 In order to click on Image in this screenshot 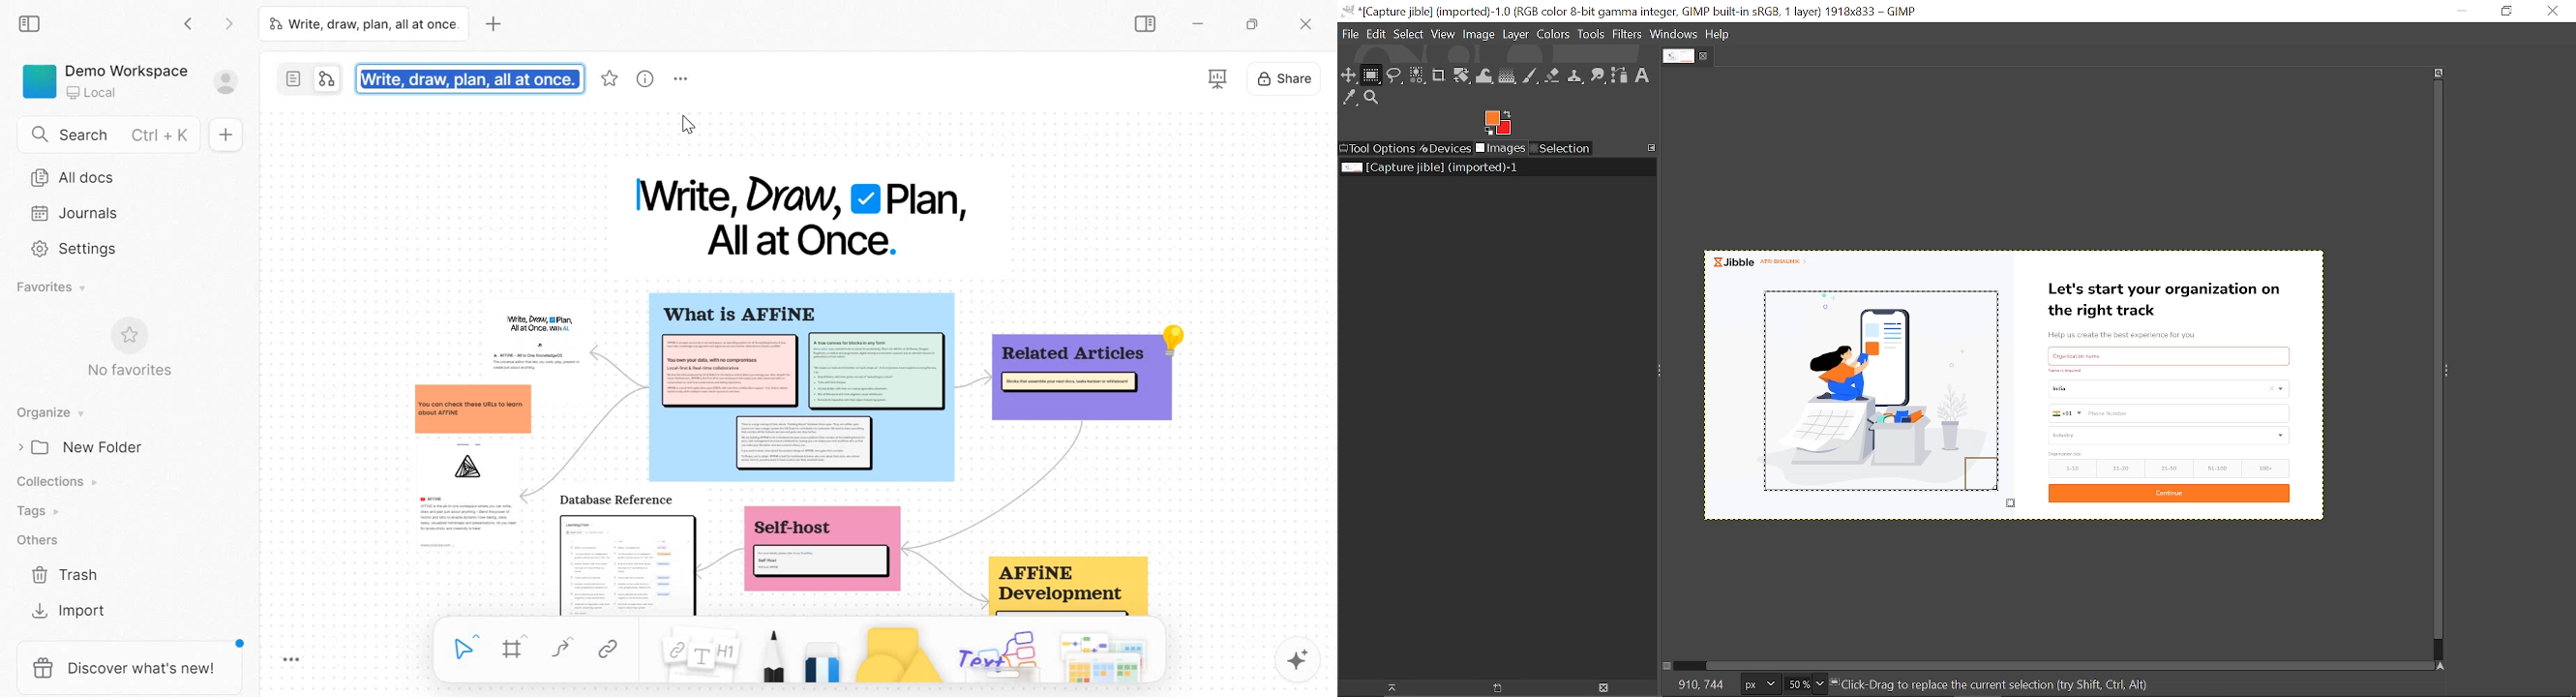, I will do `click(1479, 36)`.